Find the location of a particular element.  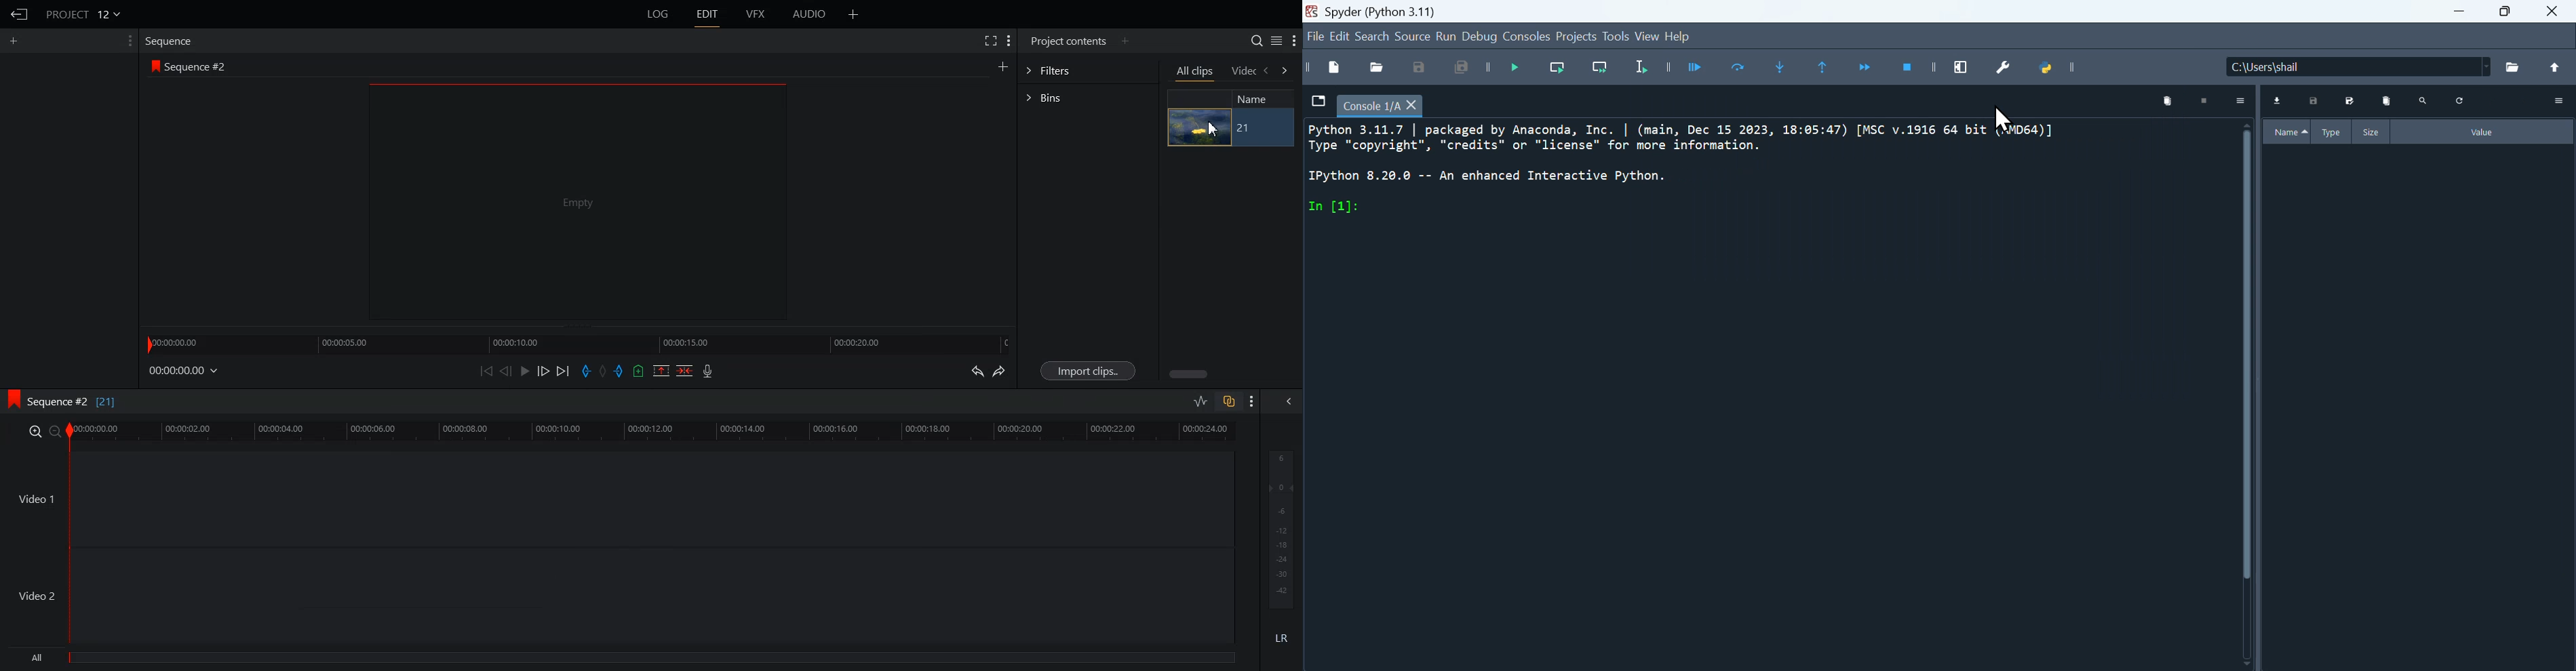

Maximise is located at coordinates (2510, 18).